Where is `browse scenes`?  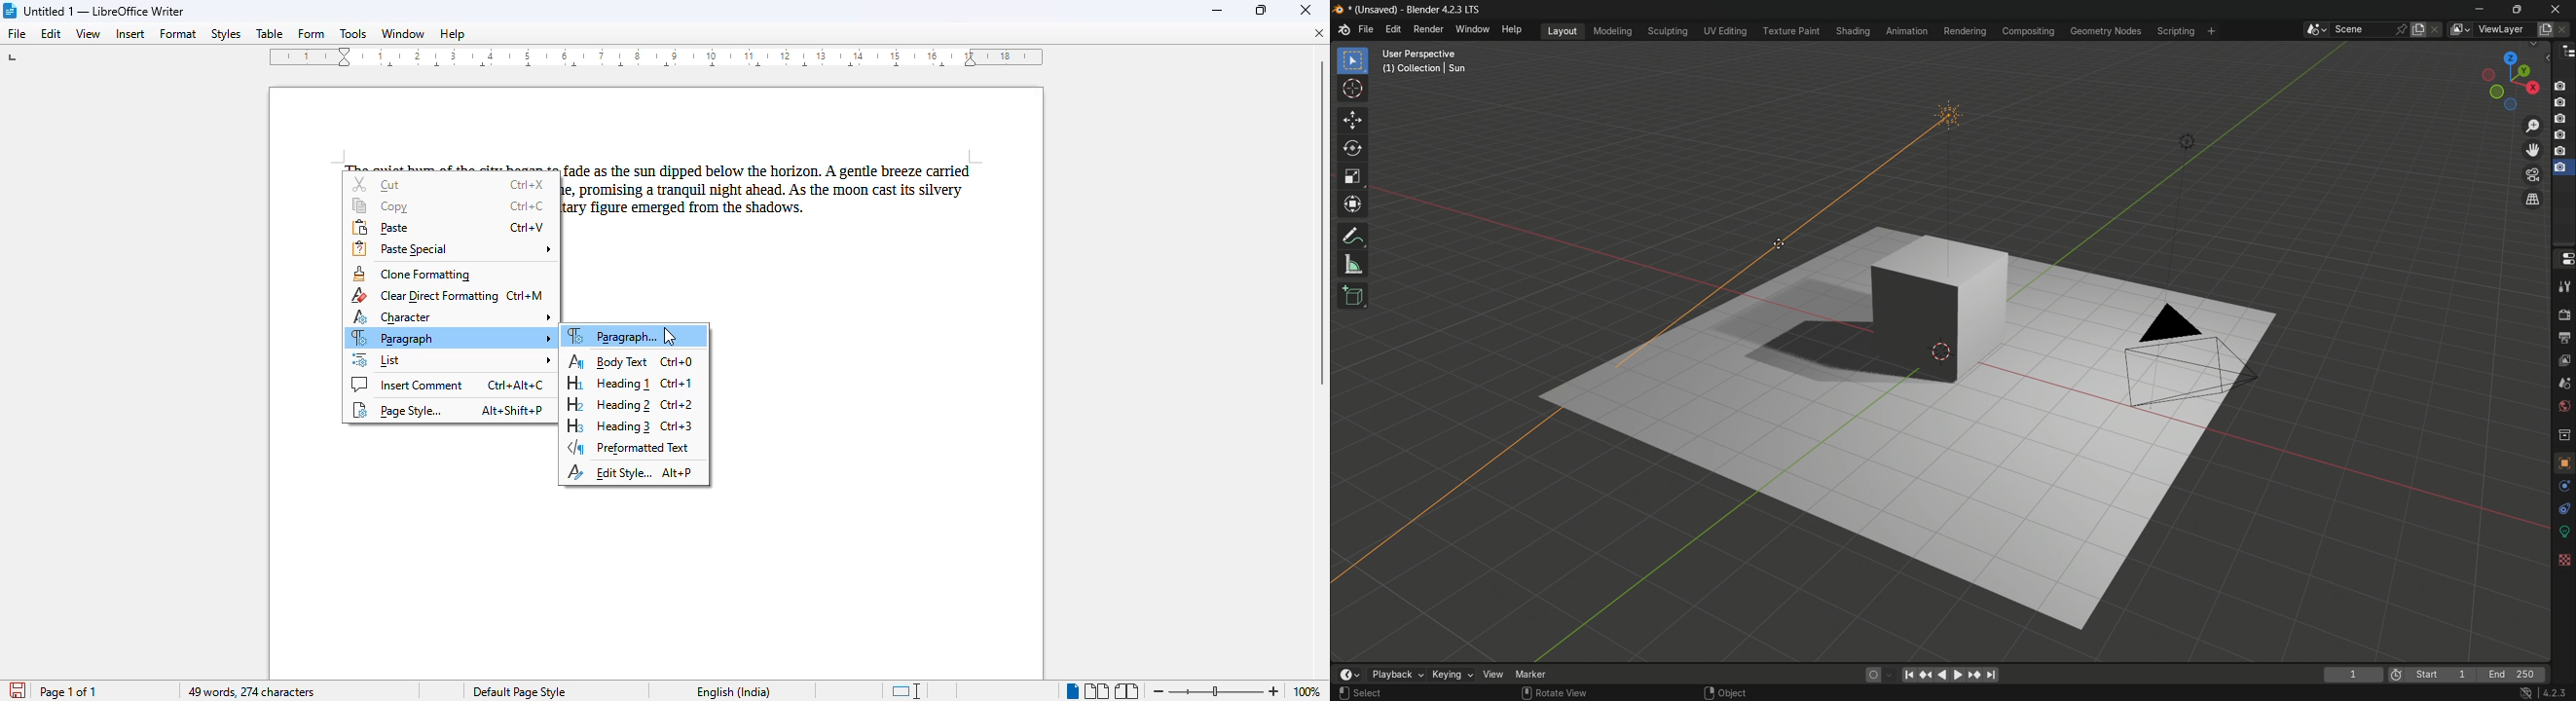
browse scenes is located at coordinates (2312, 30).